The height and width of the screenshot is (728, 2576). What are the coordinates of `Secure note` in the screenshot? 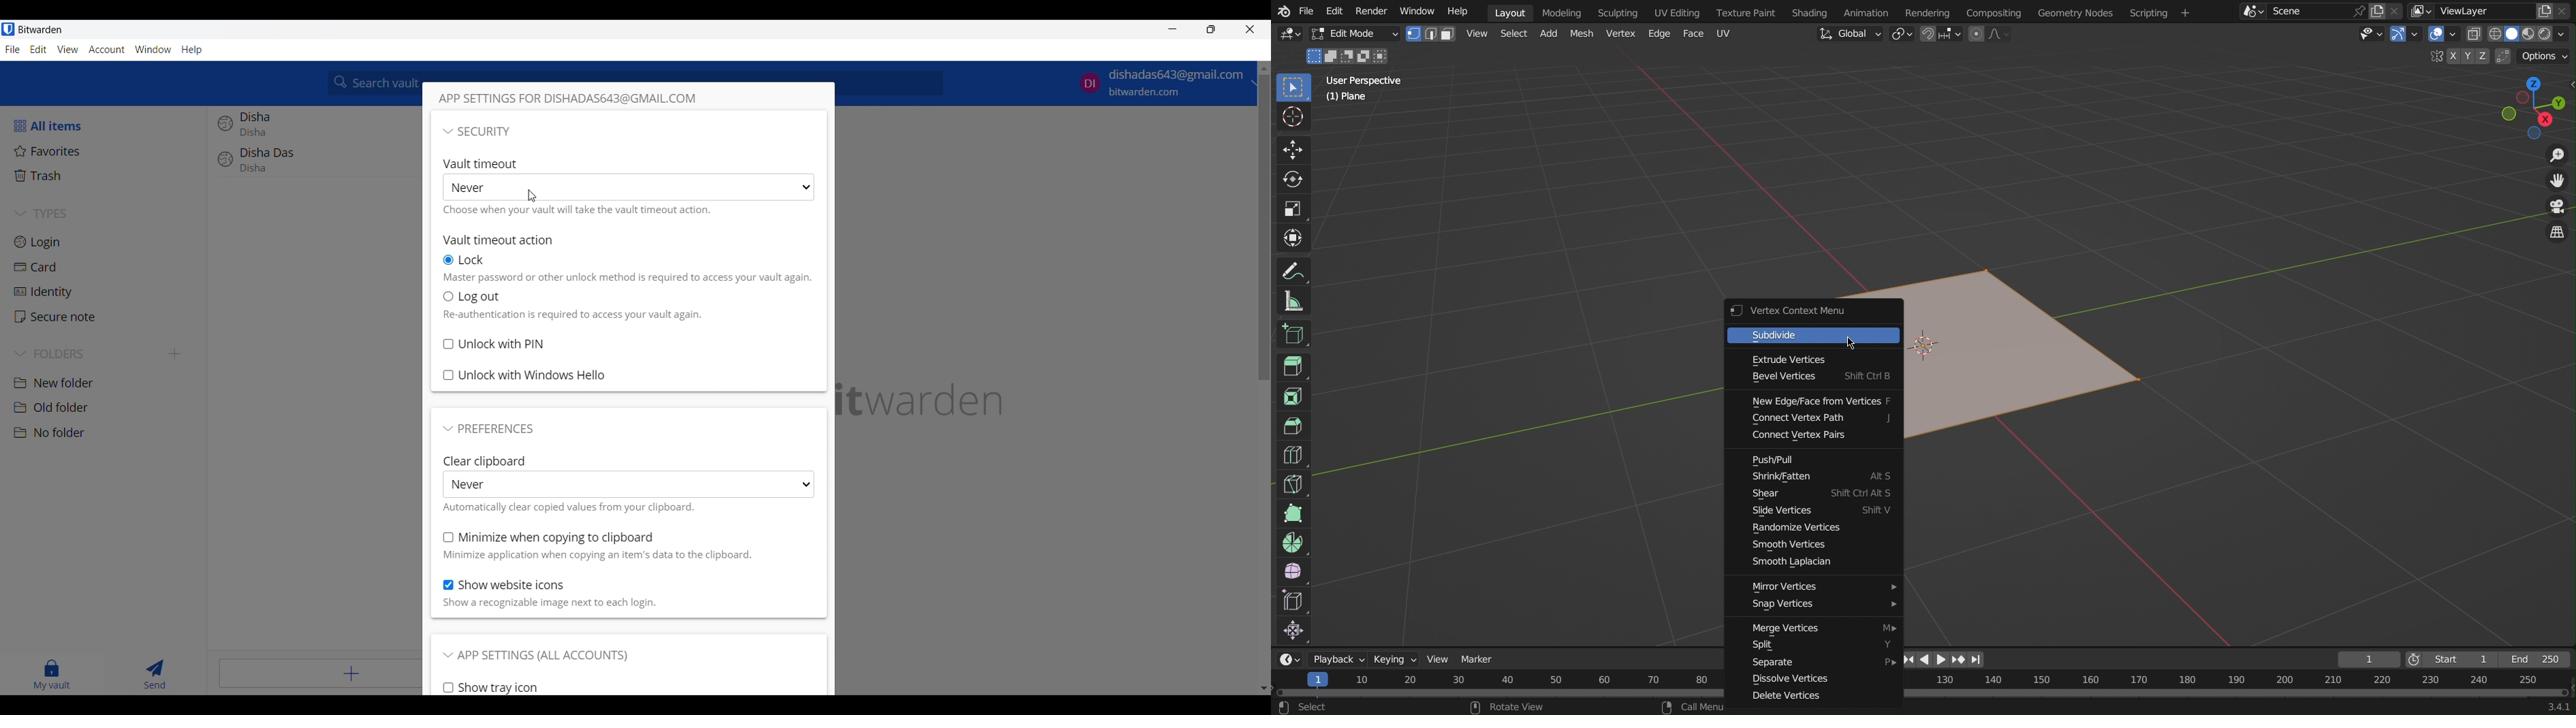 It's located at (106, 316).